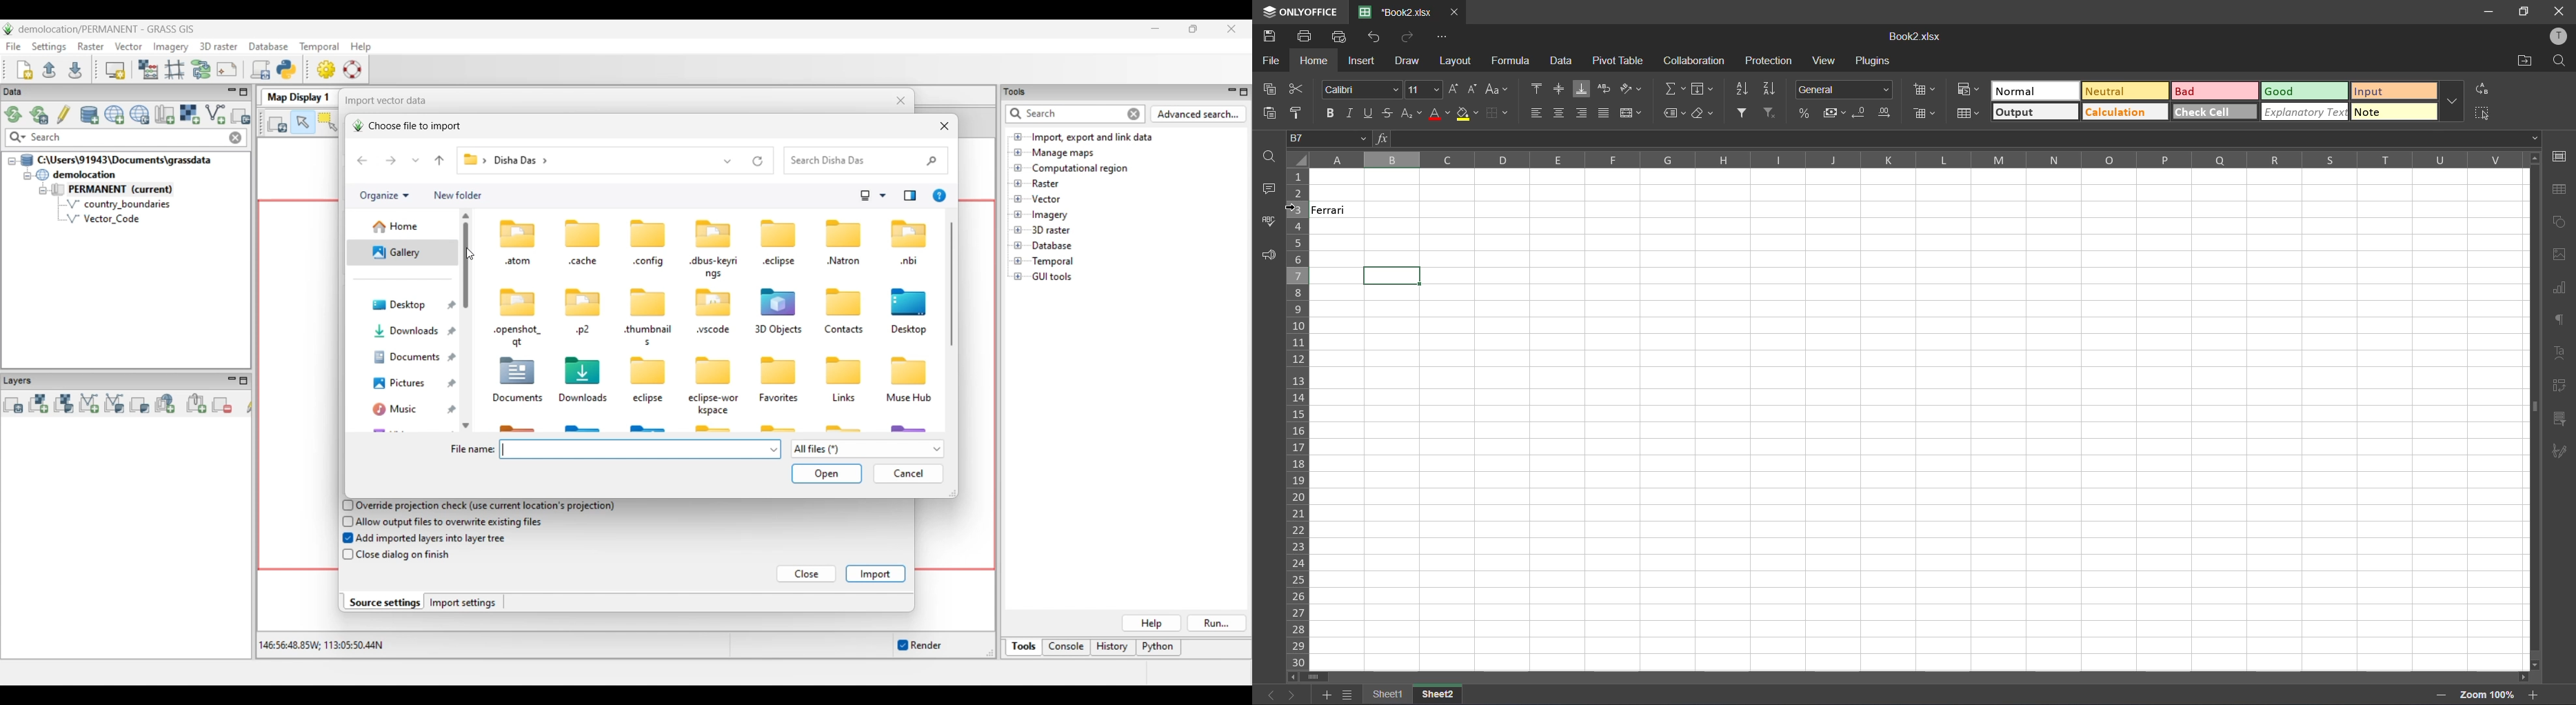 Image resolution: width=2576 pixels, height=728 pixels. I want to click on next, so click(1293, 695).